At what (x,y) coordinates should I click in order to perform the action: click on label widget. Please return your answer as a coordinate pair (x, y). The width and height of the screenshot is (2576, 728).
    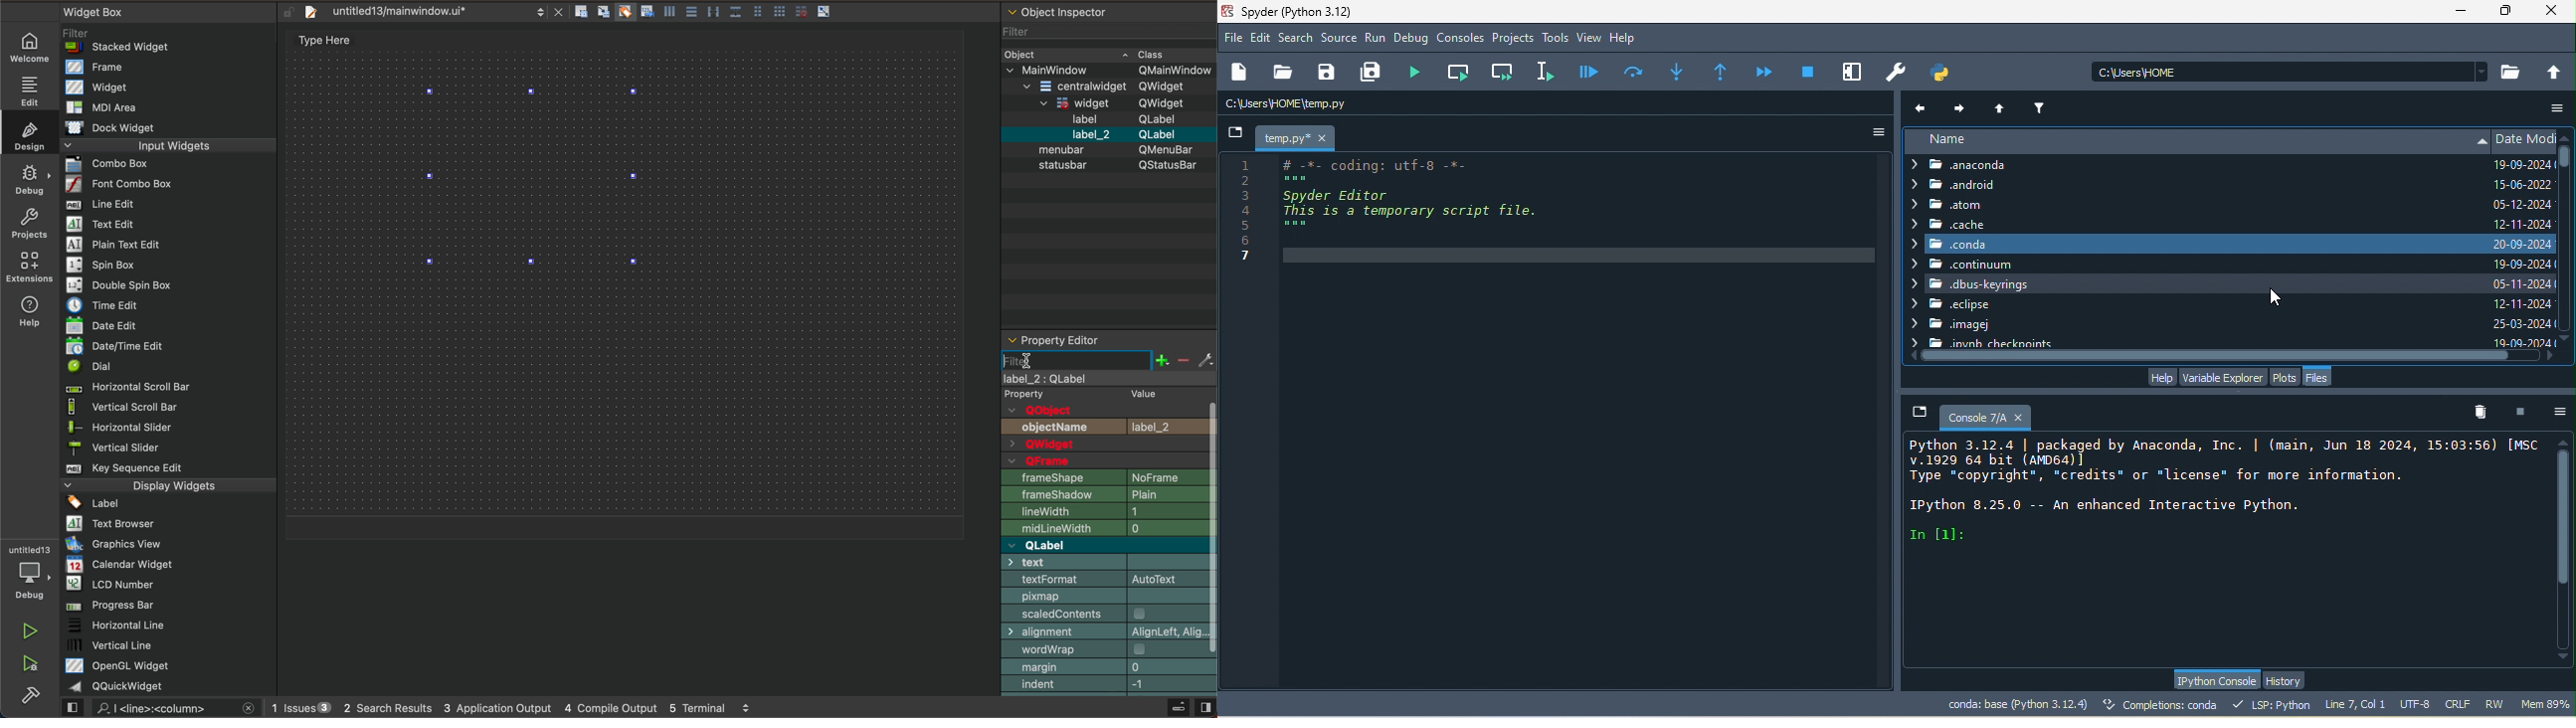
    Looking at the image, I should click on (535, 176).